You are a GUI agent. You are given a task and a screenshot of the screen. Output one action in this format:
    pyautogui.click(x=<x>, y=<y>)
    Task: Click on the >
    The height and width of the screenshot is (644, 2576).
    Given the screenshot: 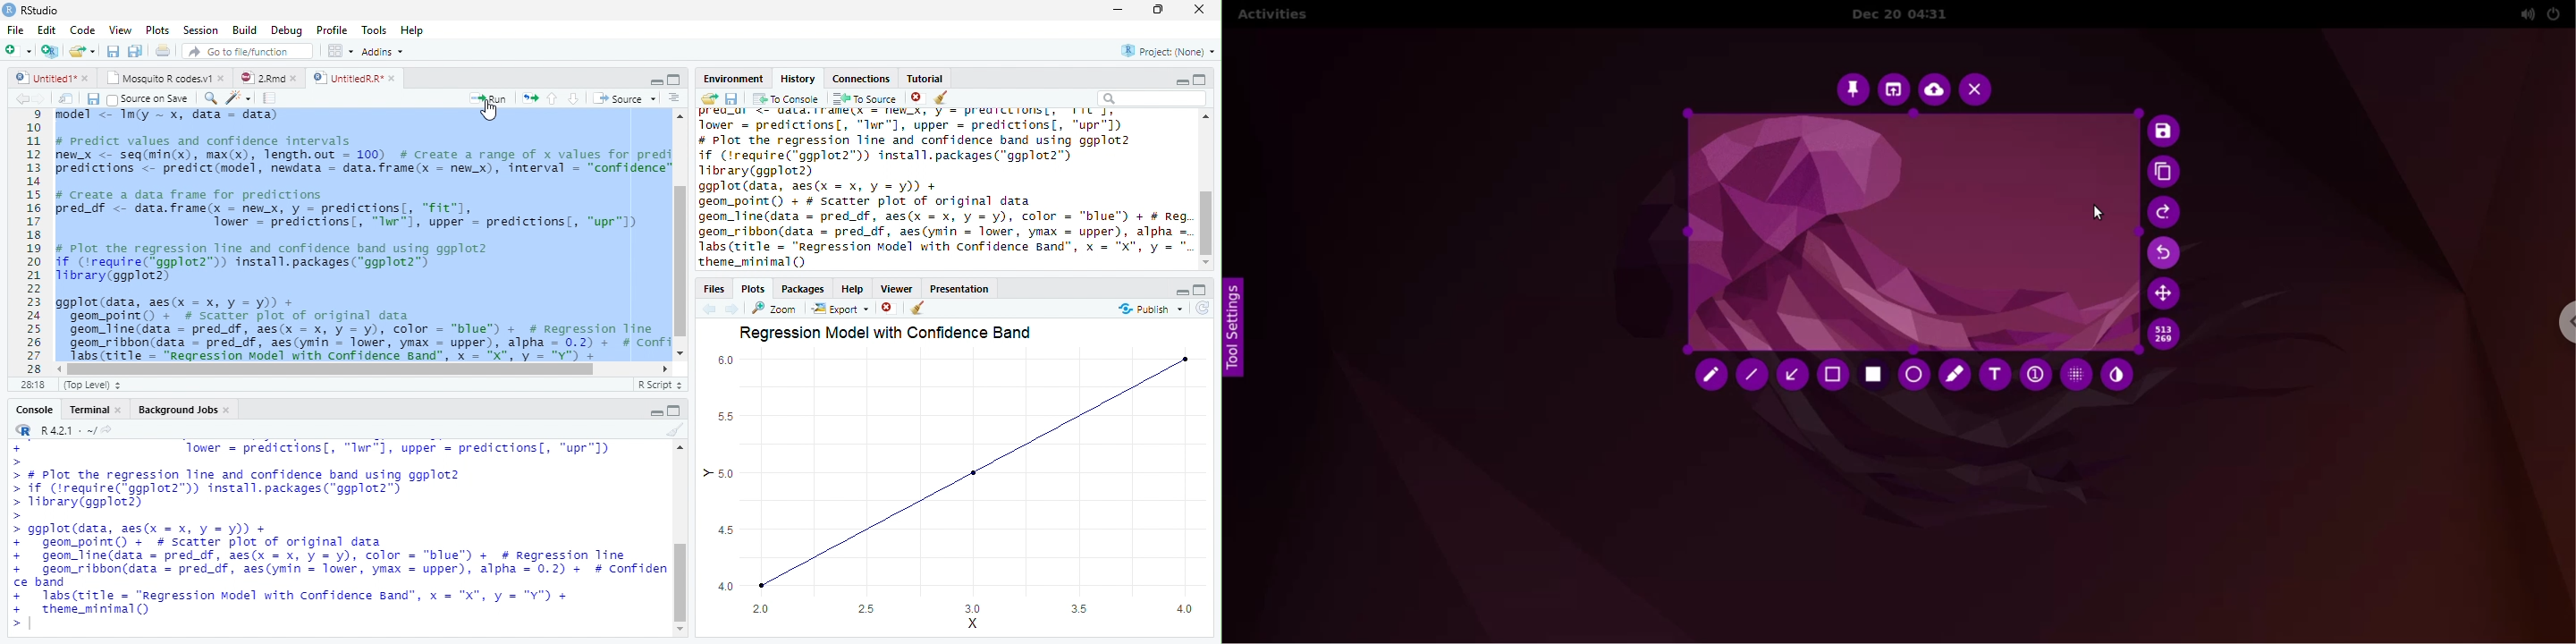 What is the action you would take?
    pyautogui.click(x=13, y=447)
    